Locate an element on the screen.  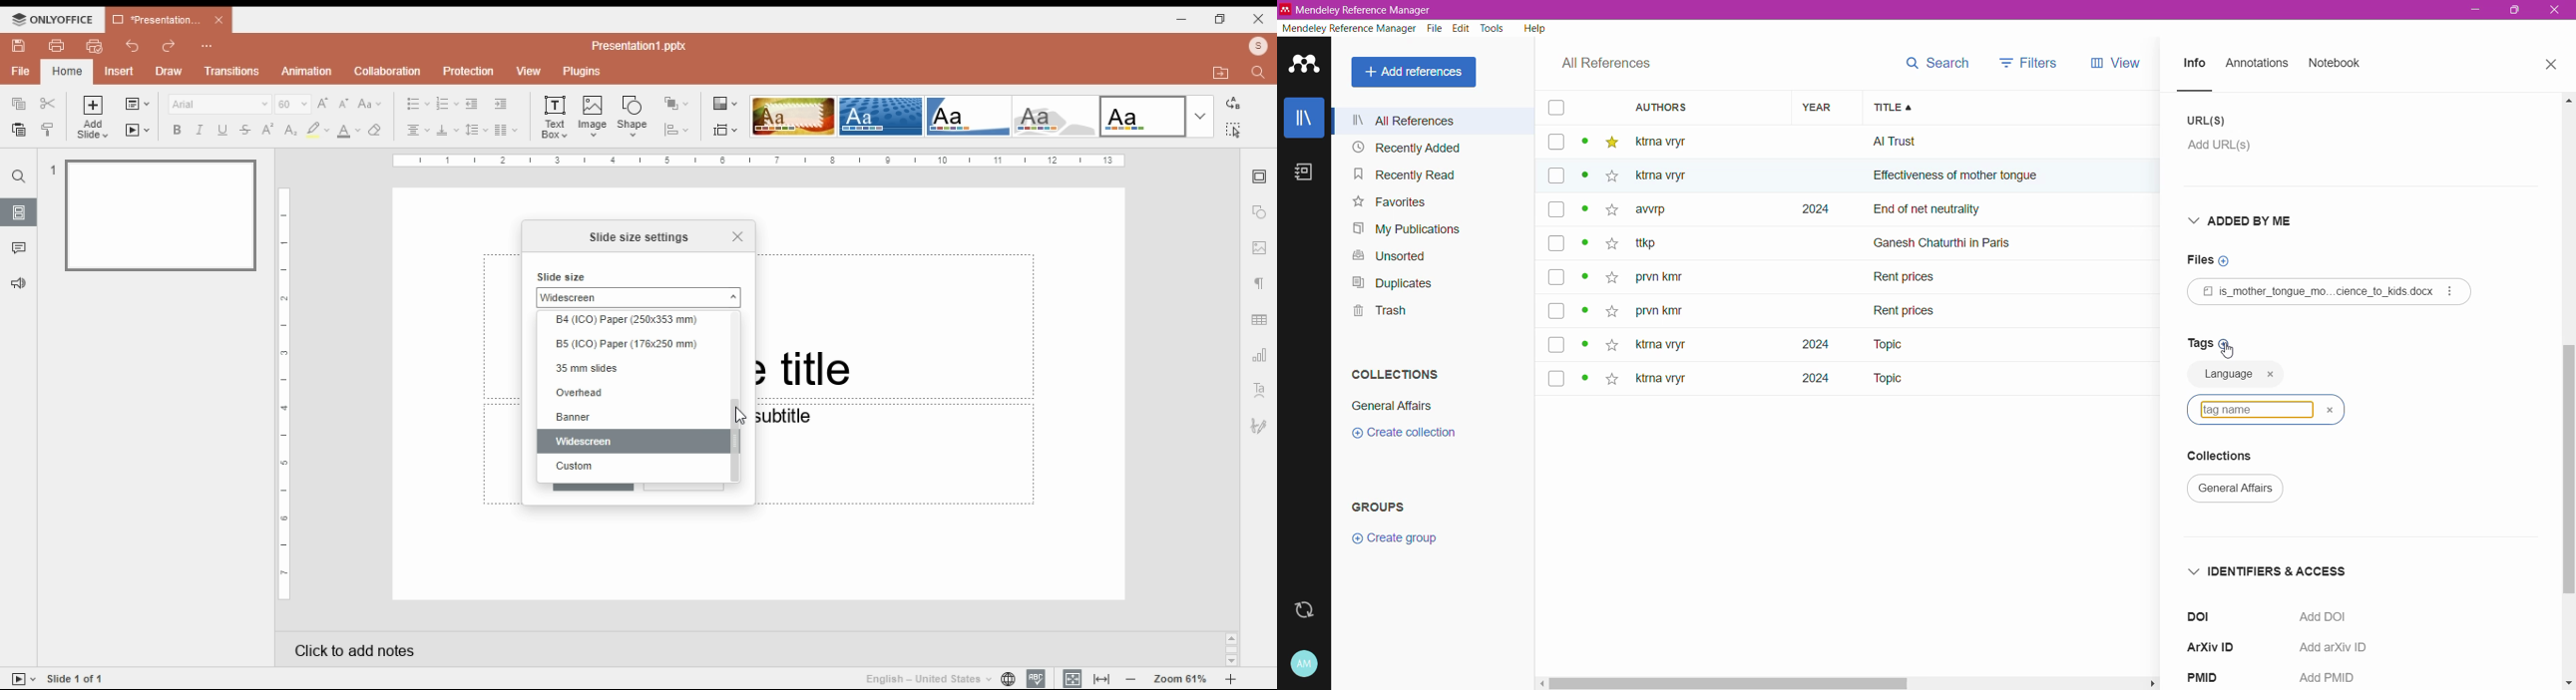
paragraph settings is located at coordinates (1262, 286).